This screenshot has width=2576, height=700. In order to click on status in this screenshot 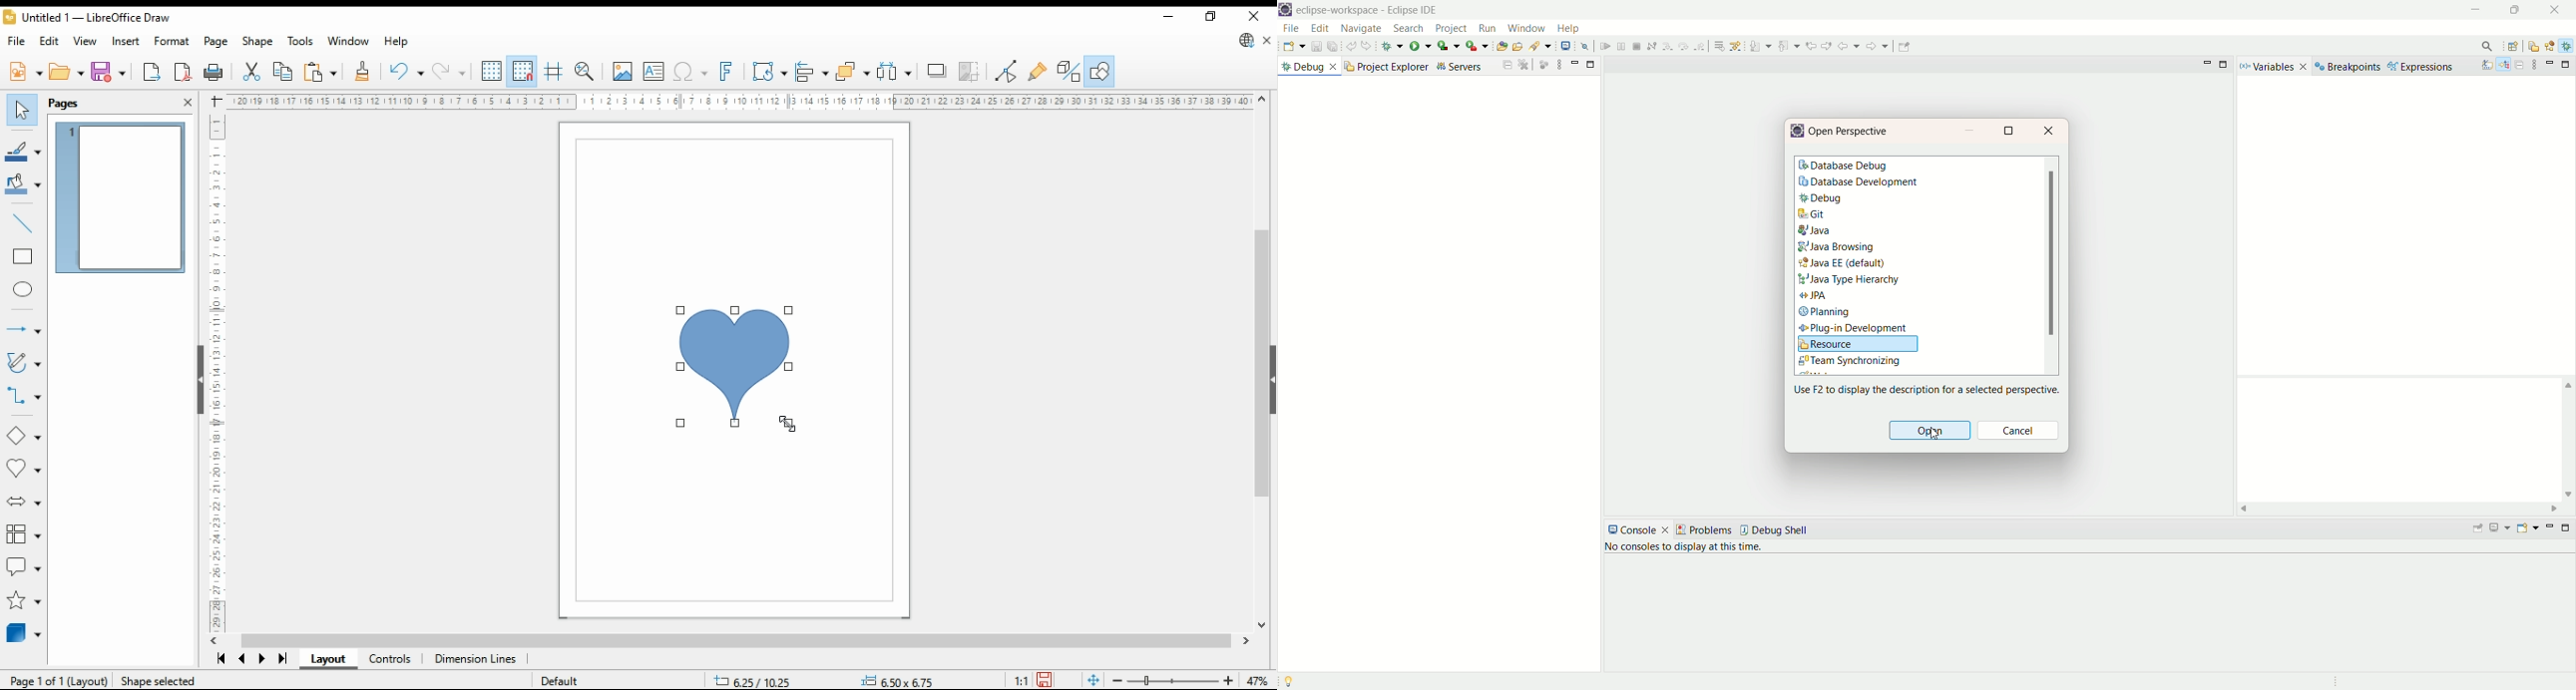, I will do `click(820, 680)`.